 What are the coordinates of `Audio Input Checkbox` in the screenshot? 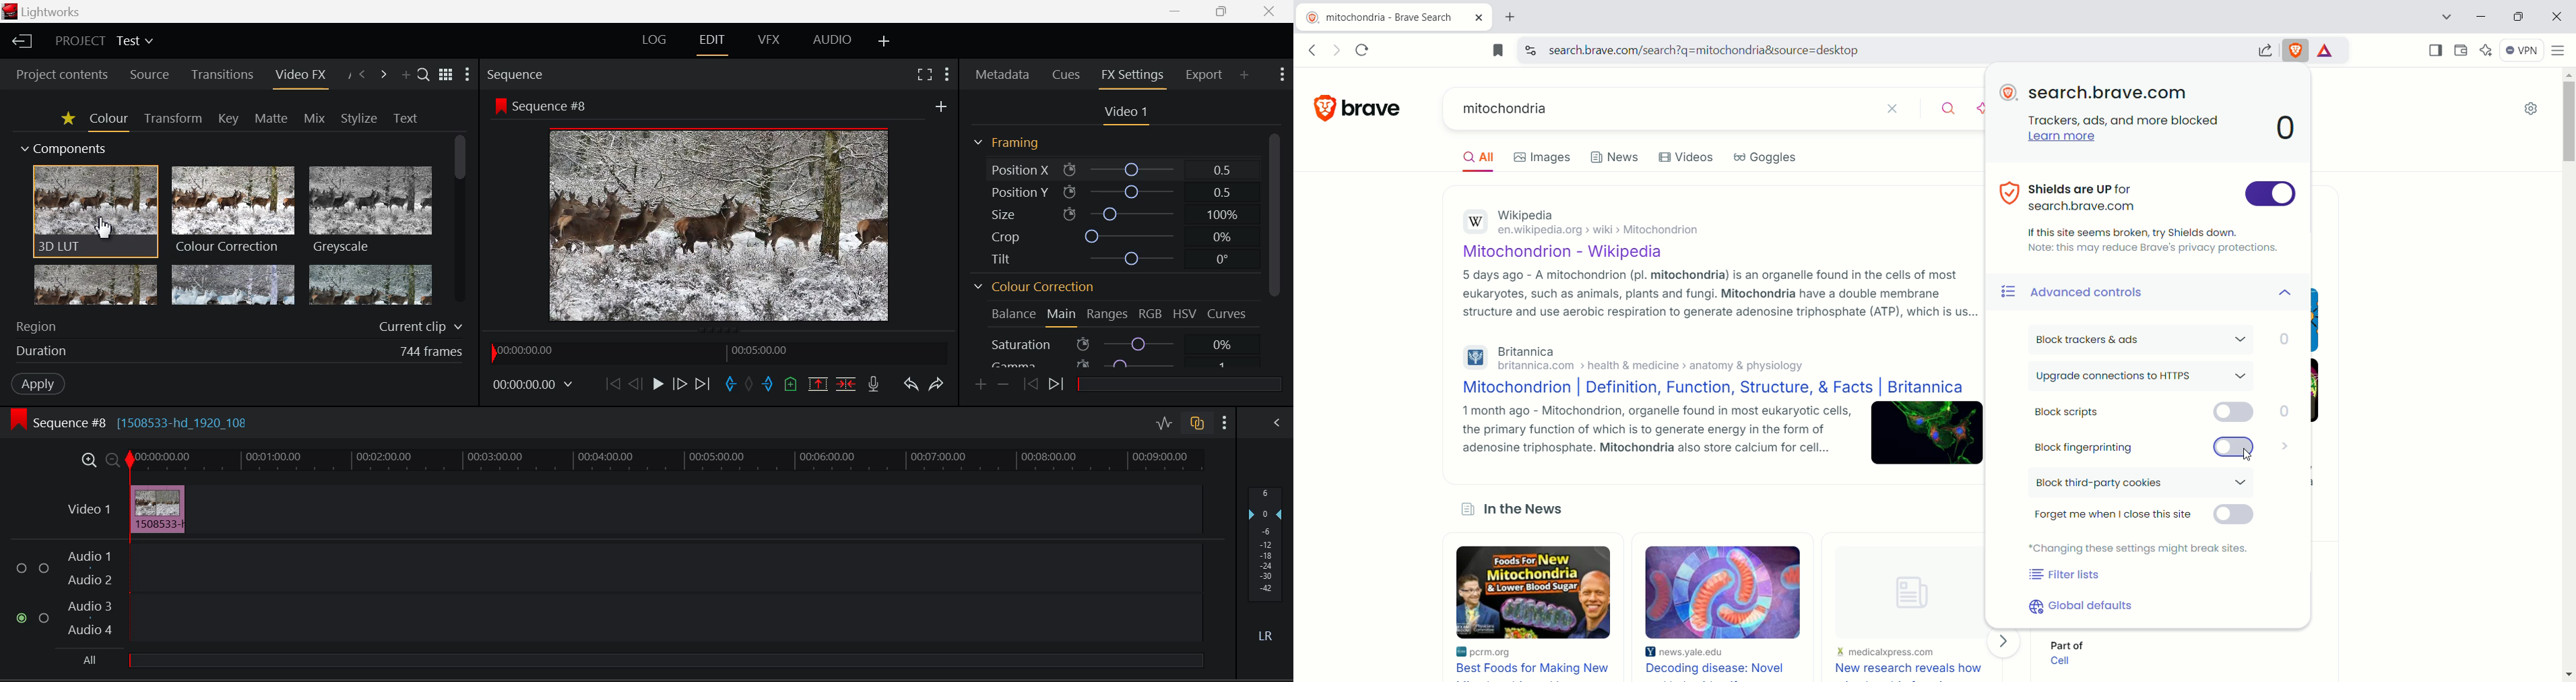 It's located at (21, 568).